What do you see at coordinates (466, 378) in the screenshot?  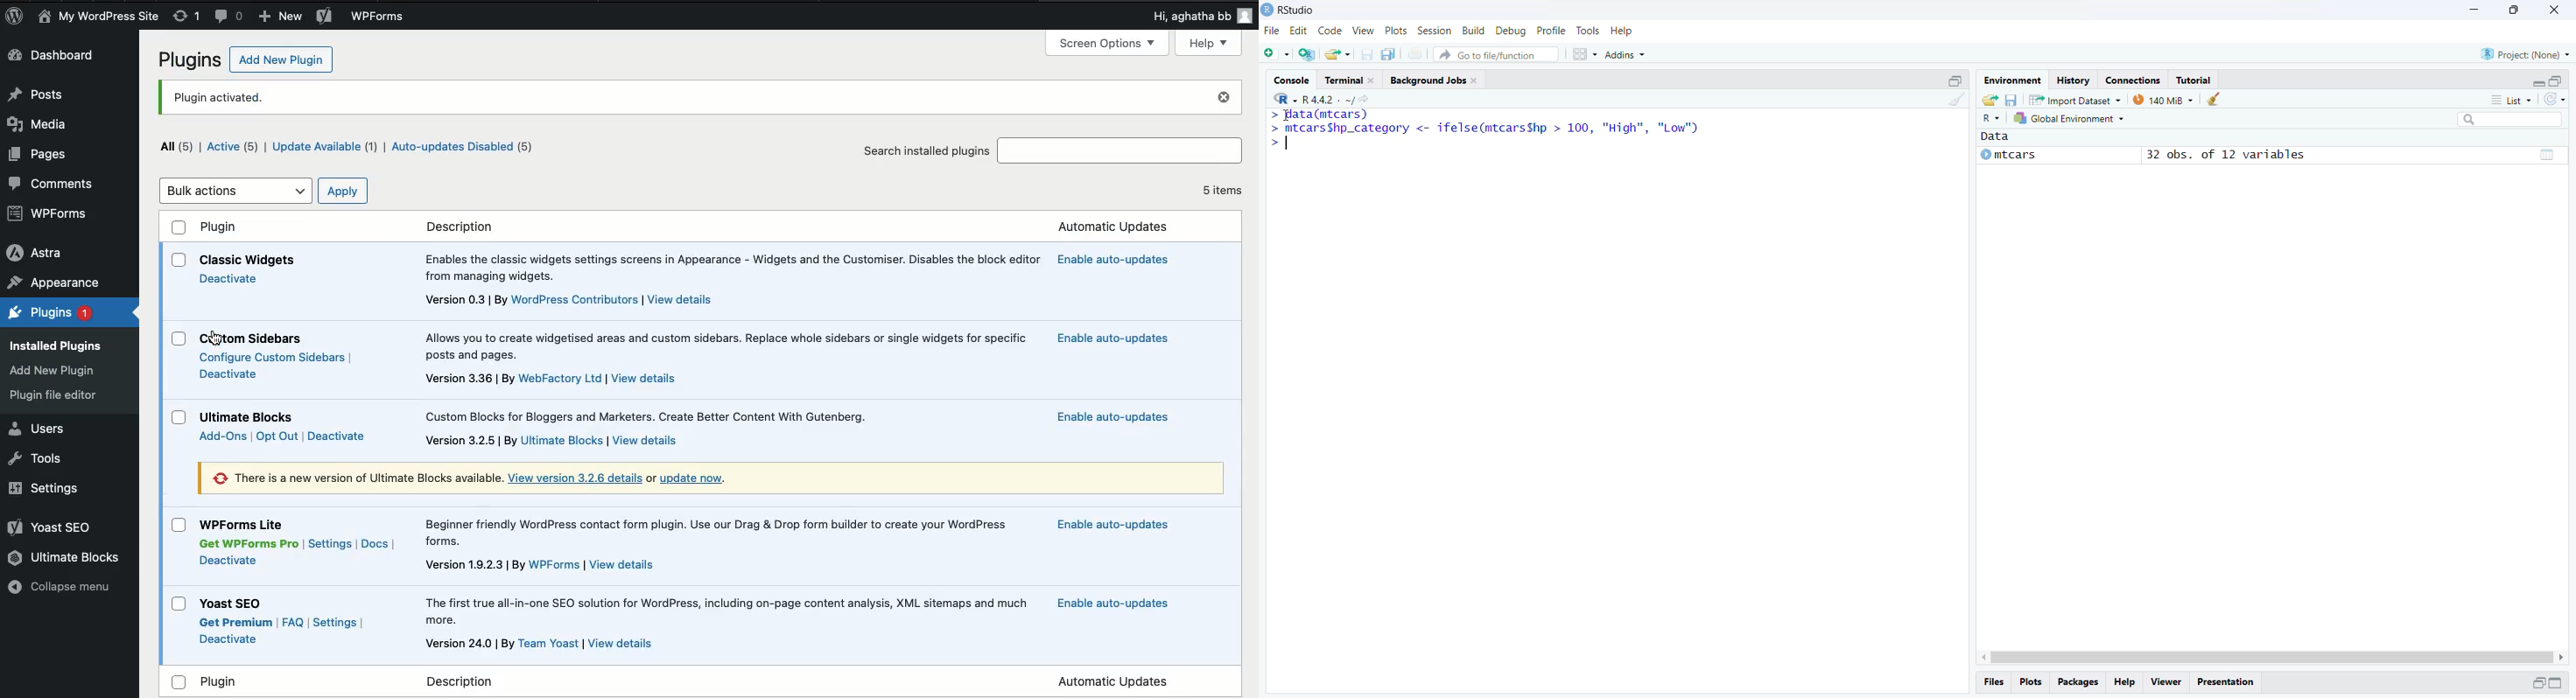 I see `version` at bounding box center [466, 378].